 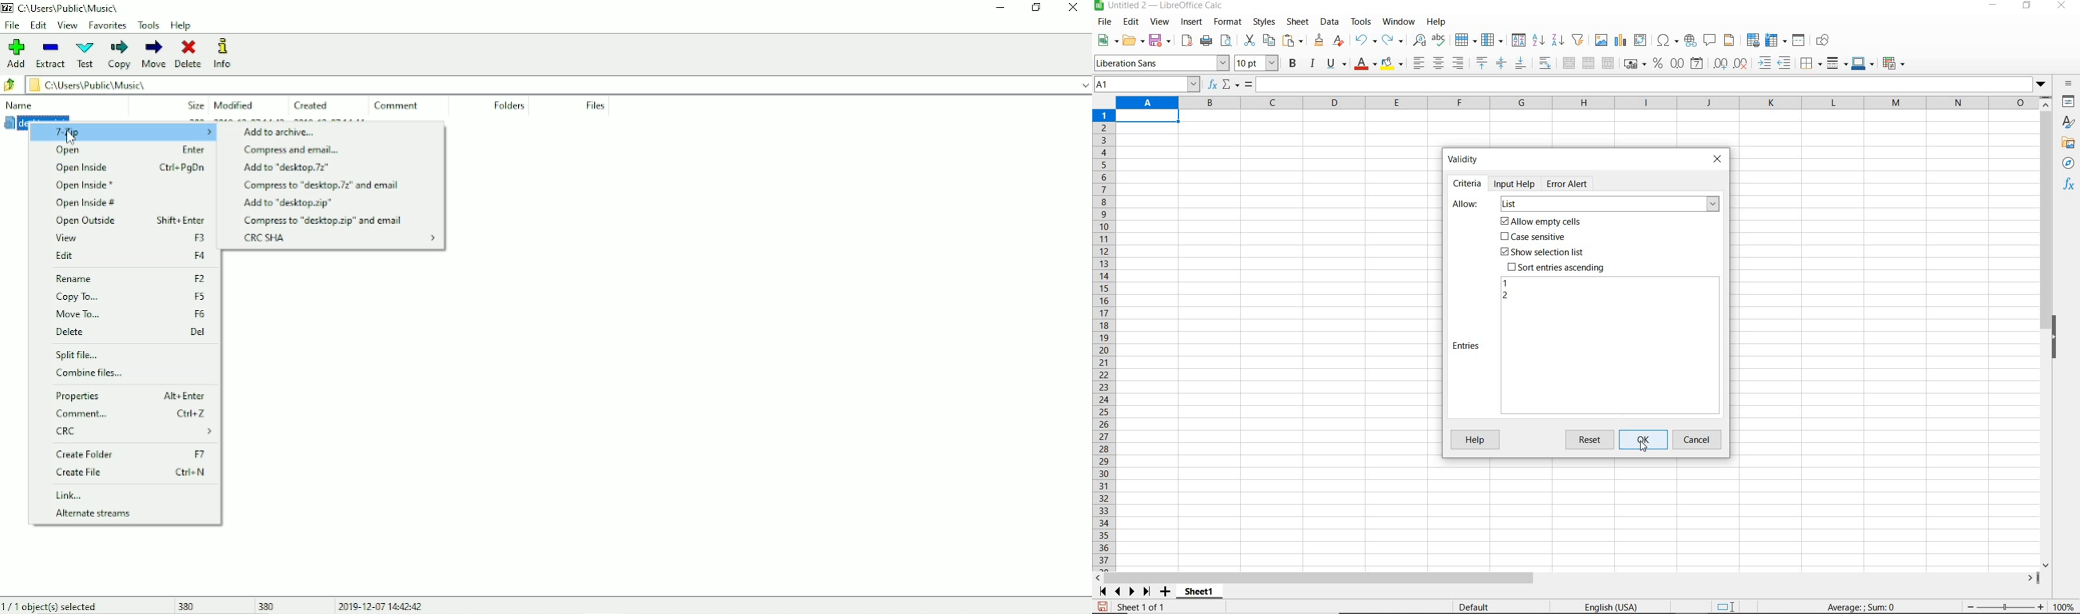 What do you see at coordinates (1501, 64) in the screenshot?
I see `center vertically` at bounding box center [1501, 64].